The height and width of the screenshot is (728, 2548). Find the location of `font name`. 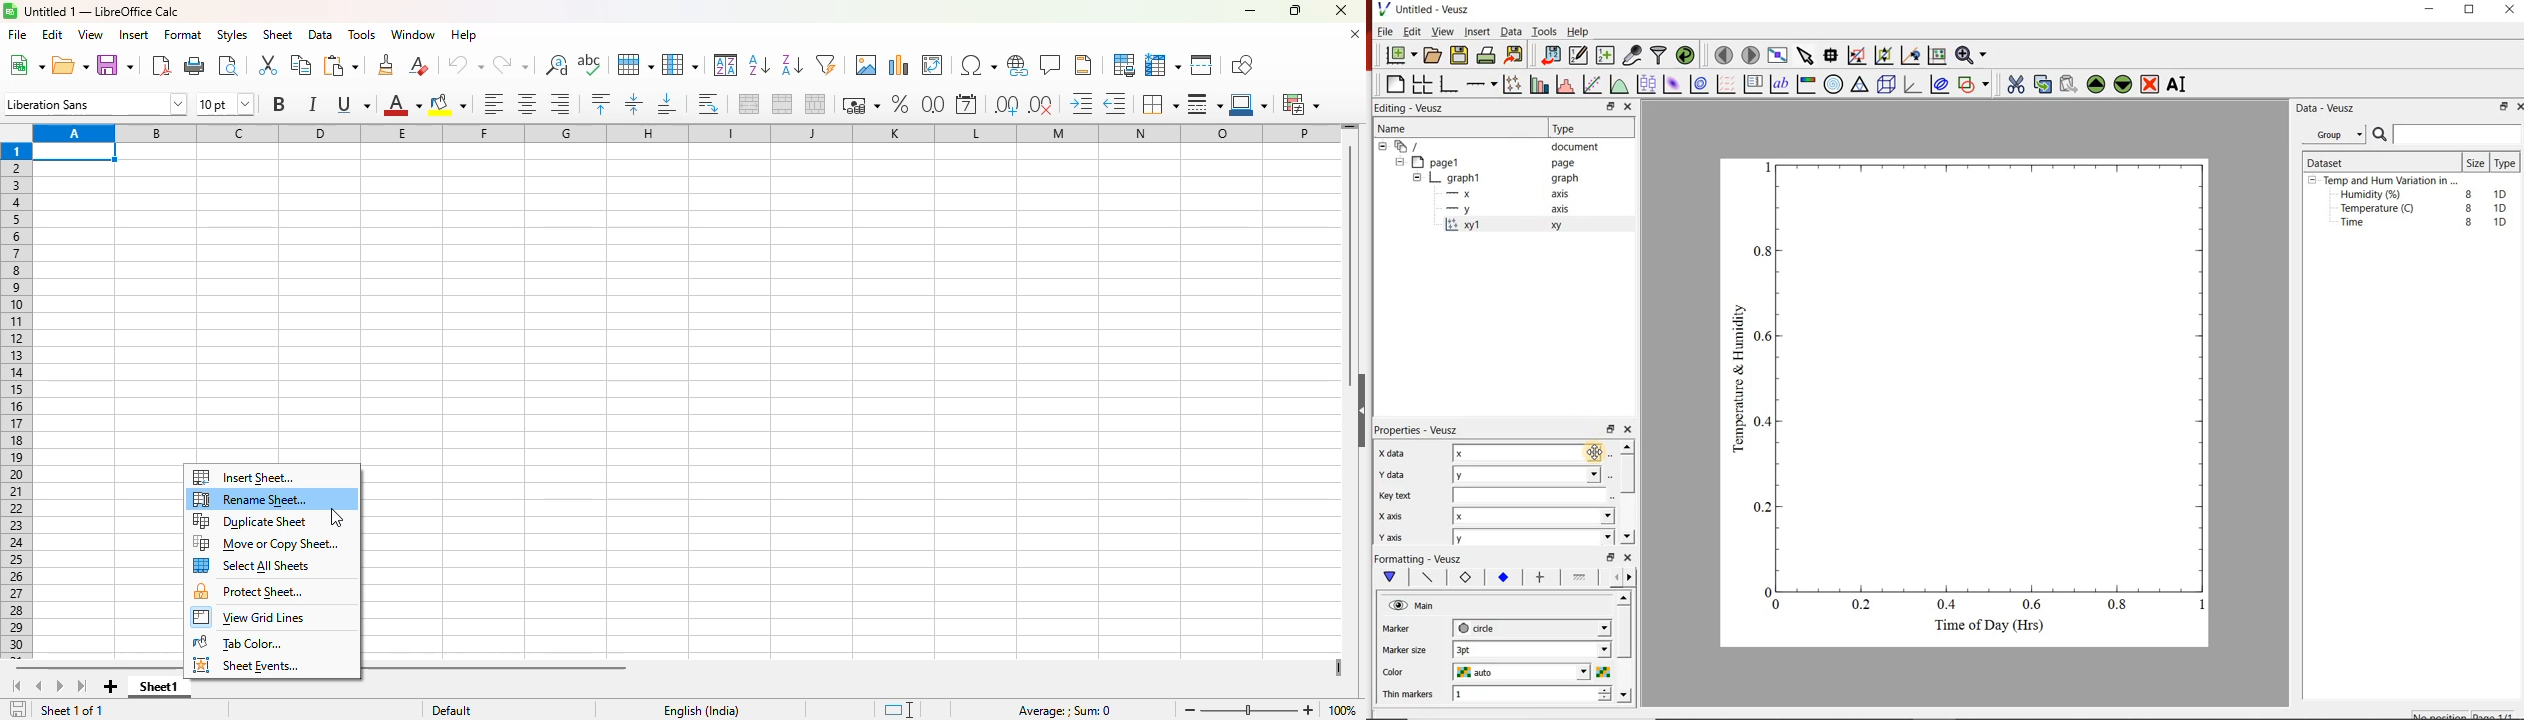

font name is located at coordinates (95, 103).